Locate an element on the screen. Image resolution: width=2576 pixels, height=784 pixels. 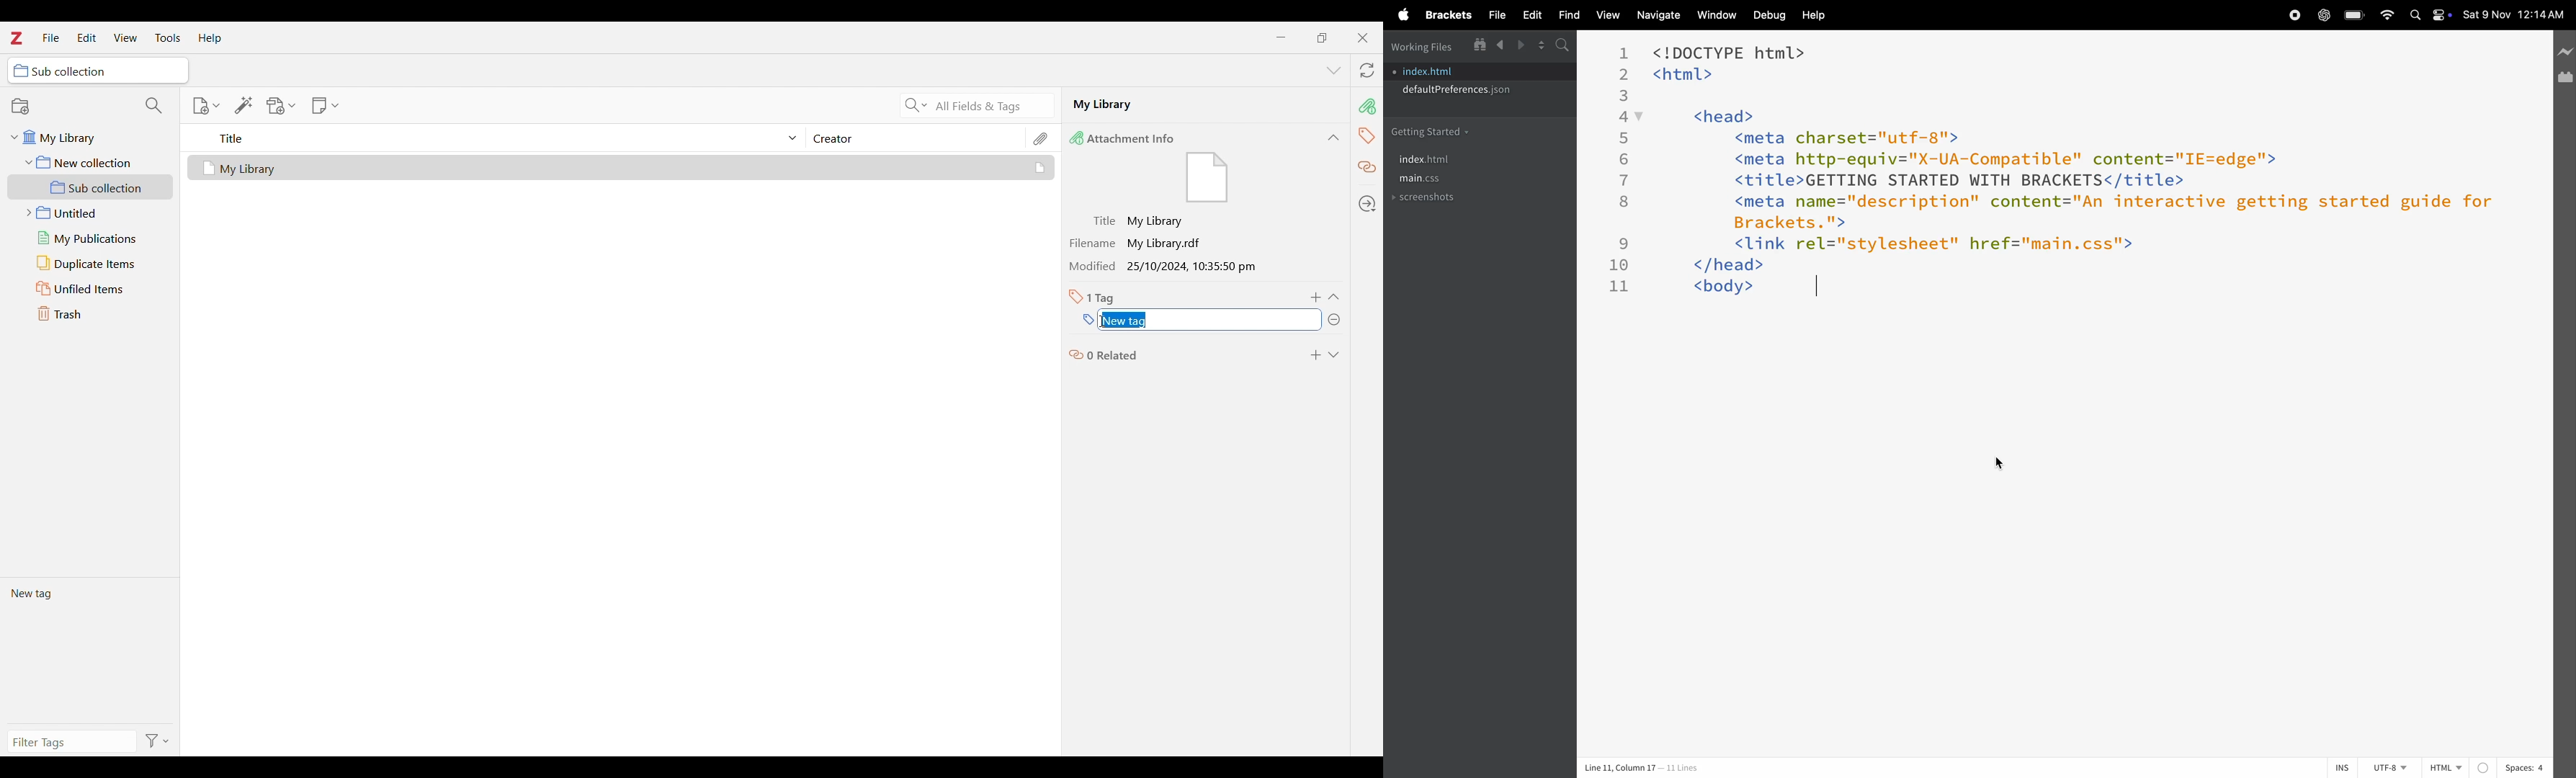
Current tags is located at coordinates (89, 650).